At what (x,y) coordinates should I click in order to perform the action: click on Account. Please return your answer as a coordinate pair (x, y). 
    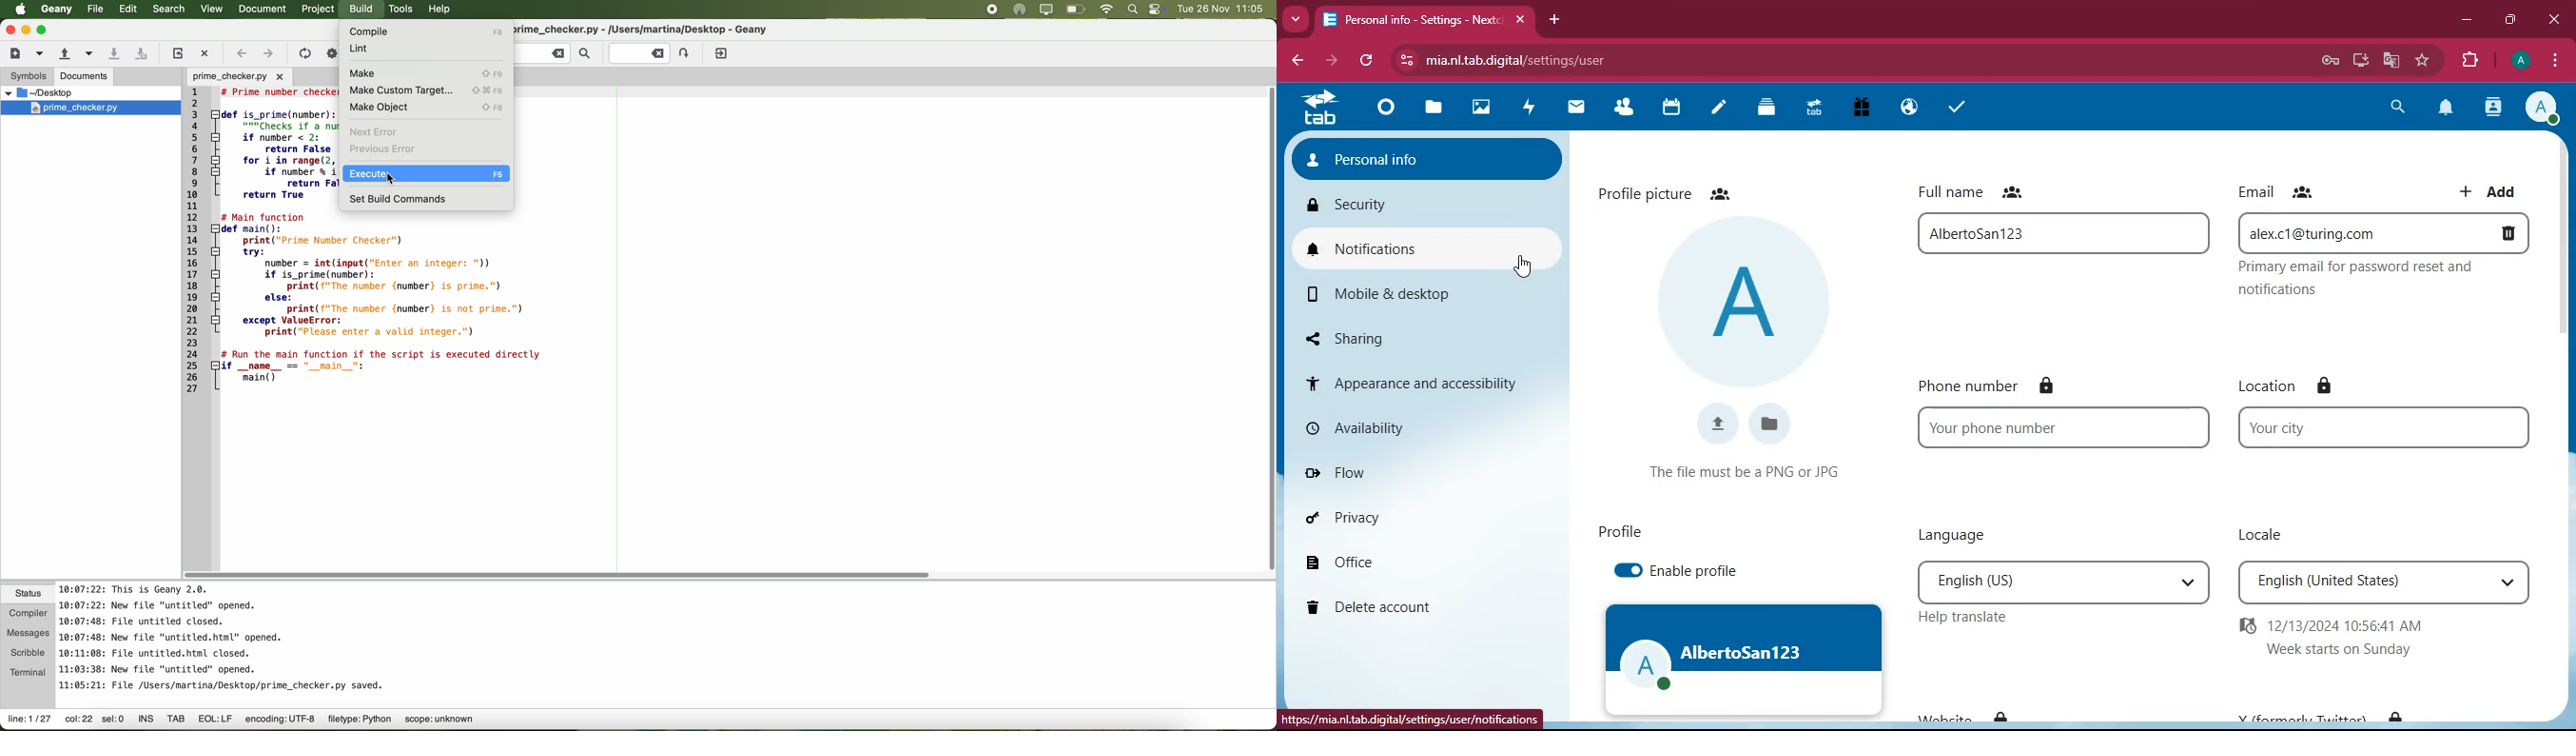
    Looking at the image, I should click on (2540, 107).